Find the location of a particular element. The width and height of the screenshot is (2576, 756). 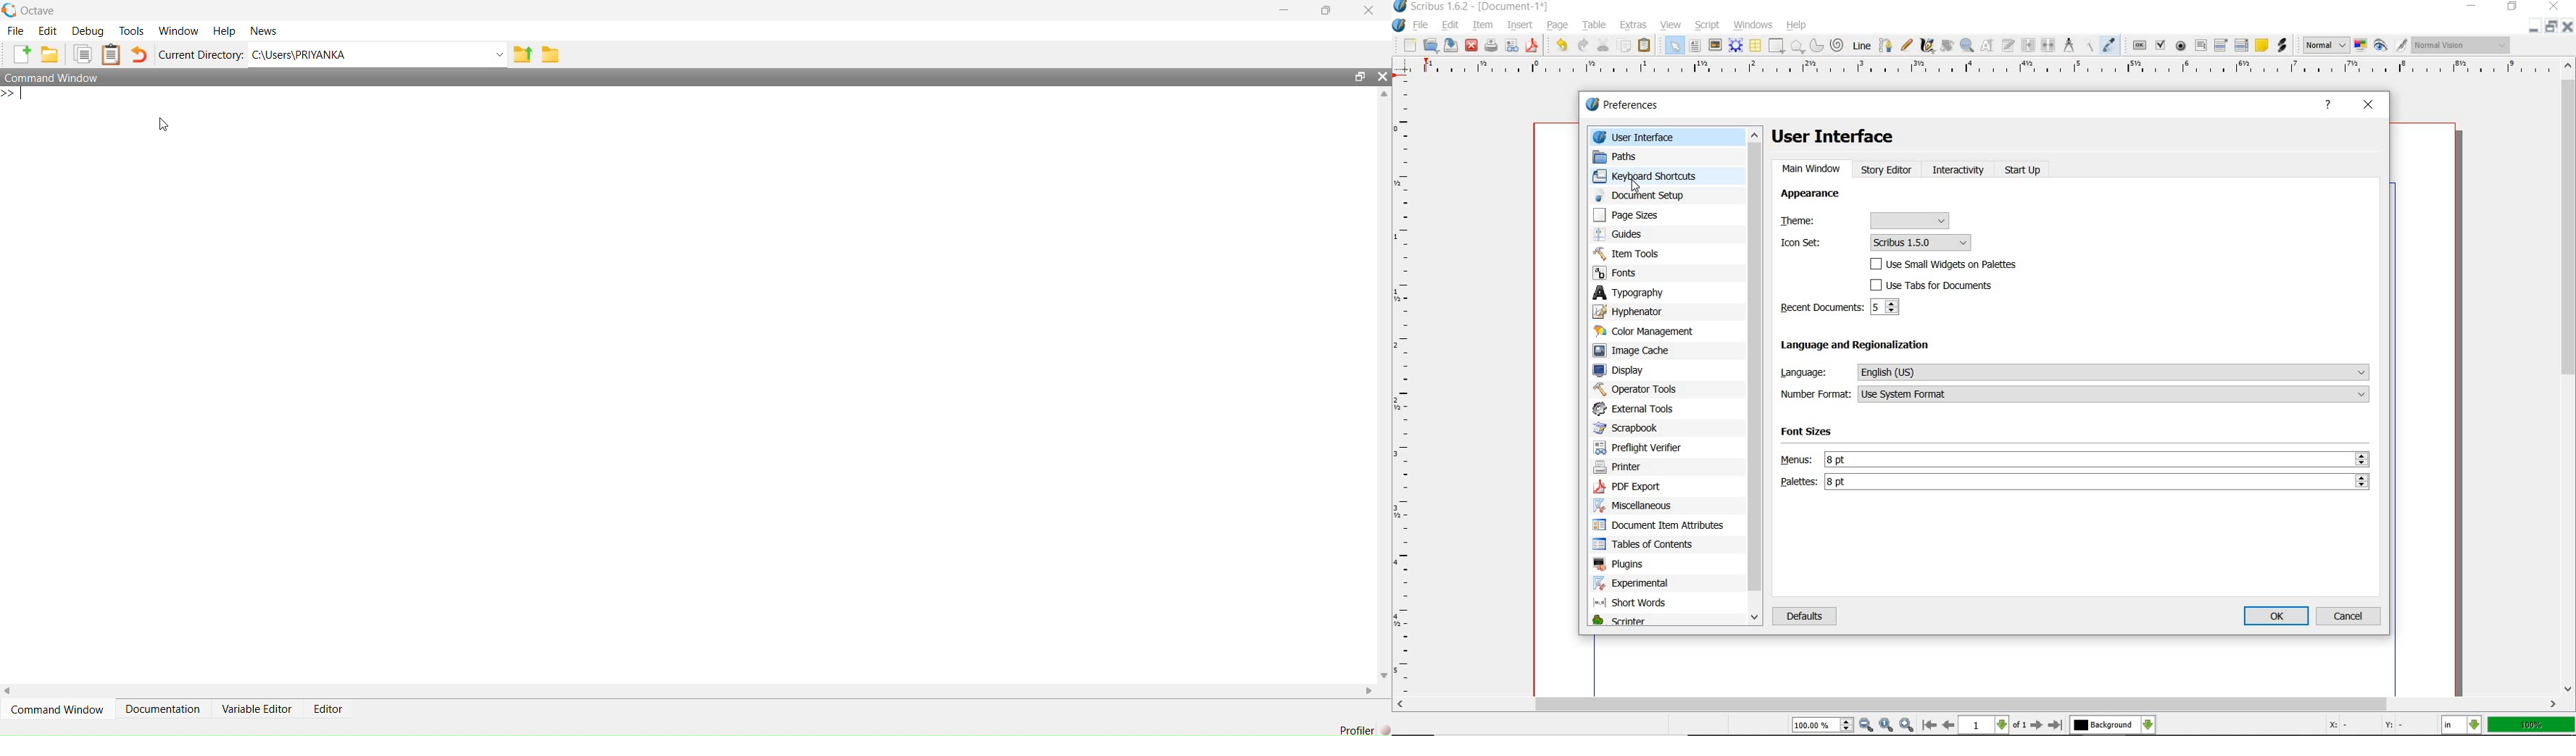

pdf export is located at coordinates (1643, 488).